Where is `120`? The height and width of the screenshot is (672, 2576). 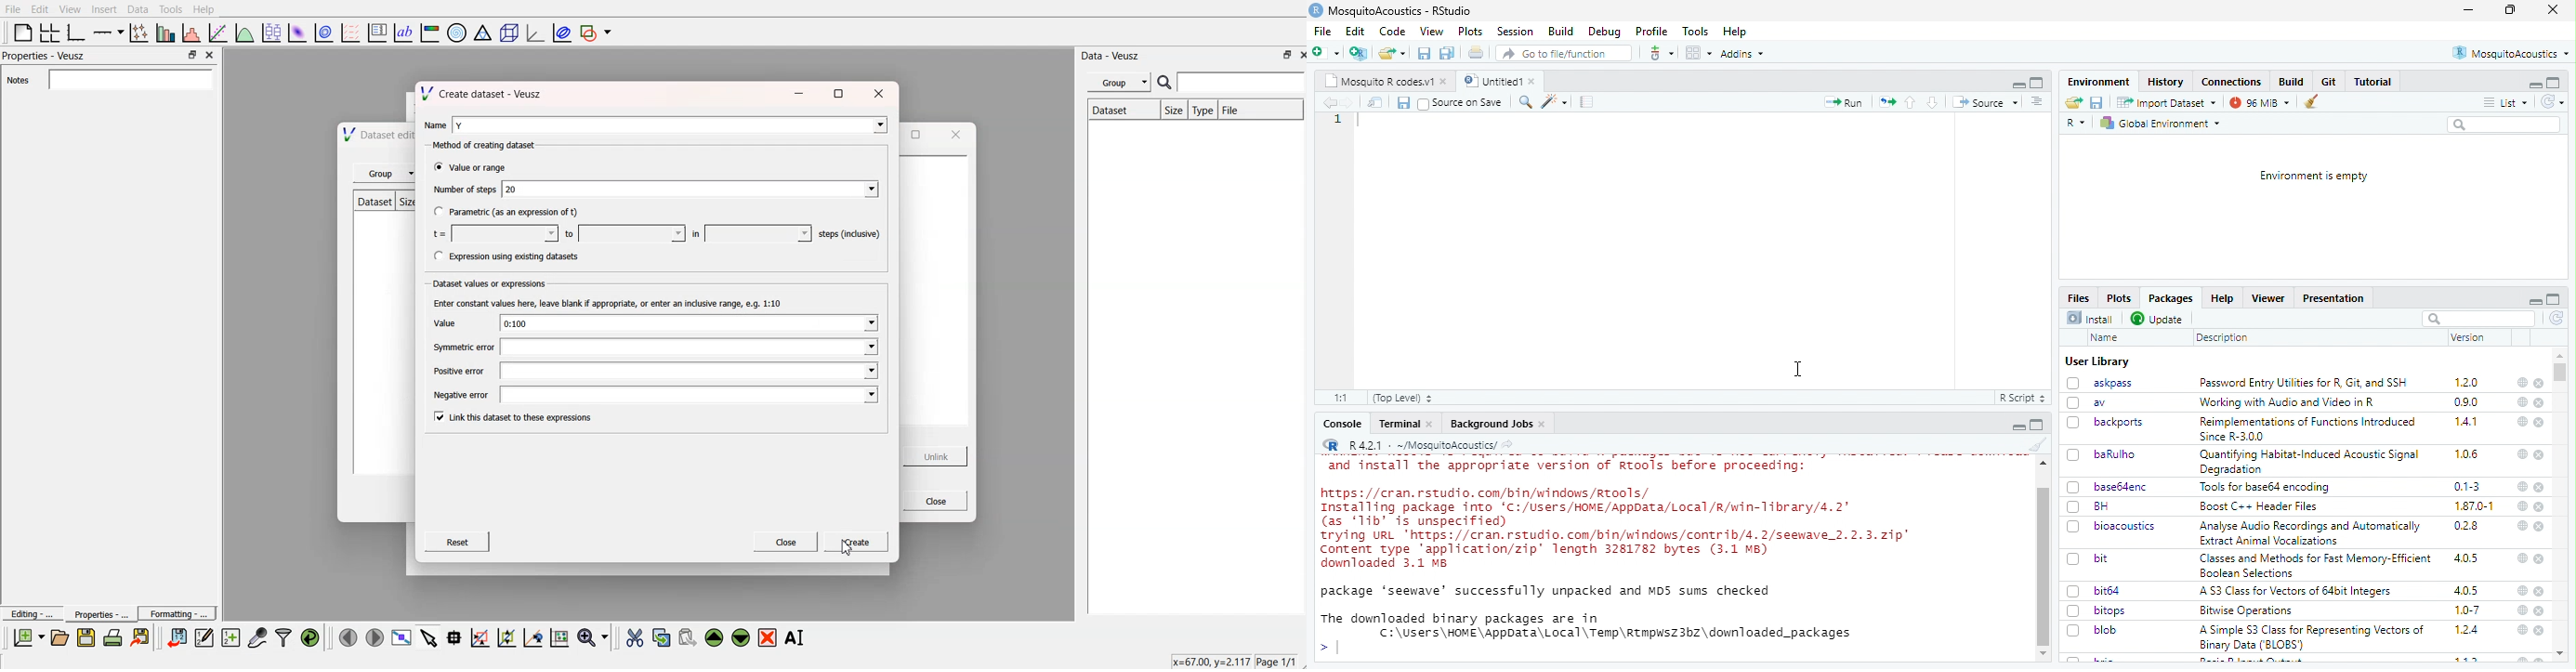 120 is located at coordinates (2467, 383).